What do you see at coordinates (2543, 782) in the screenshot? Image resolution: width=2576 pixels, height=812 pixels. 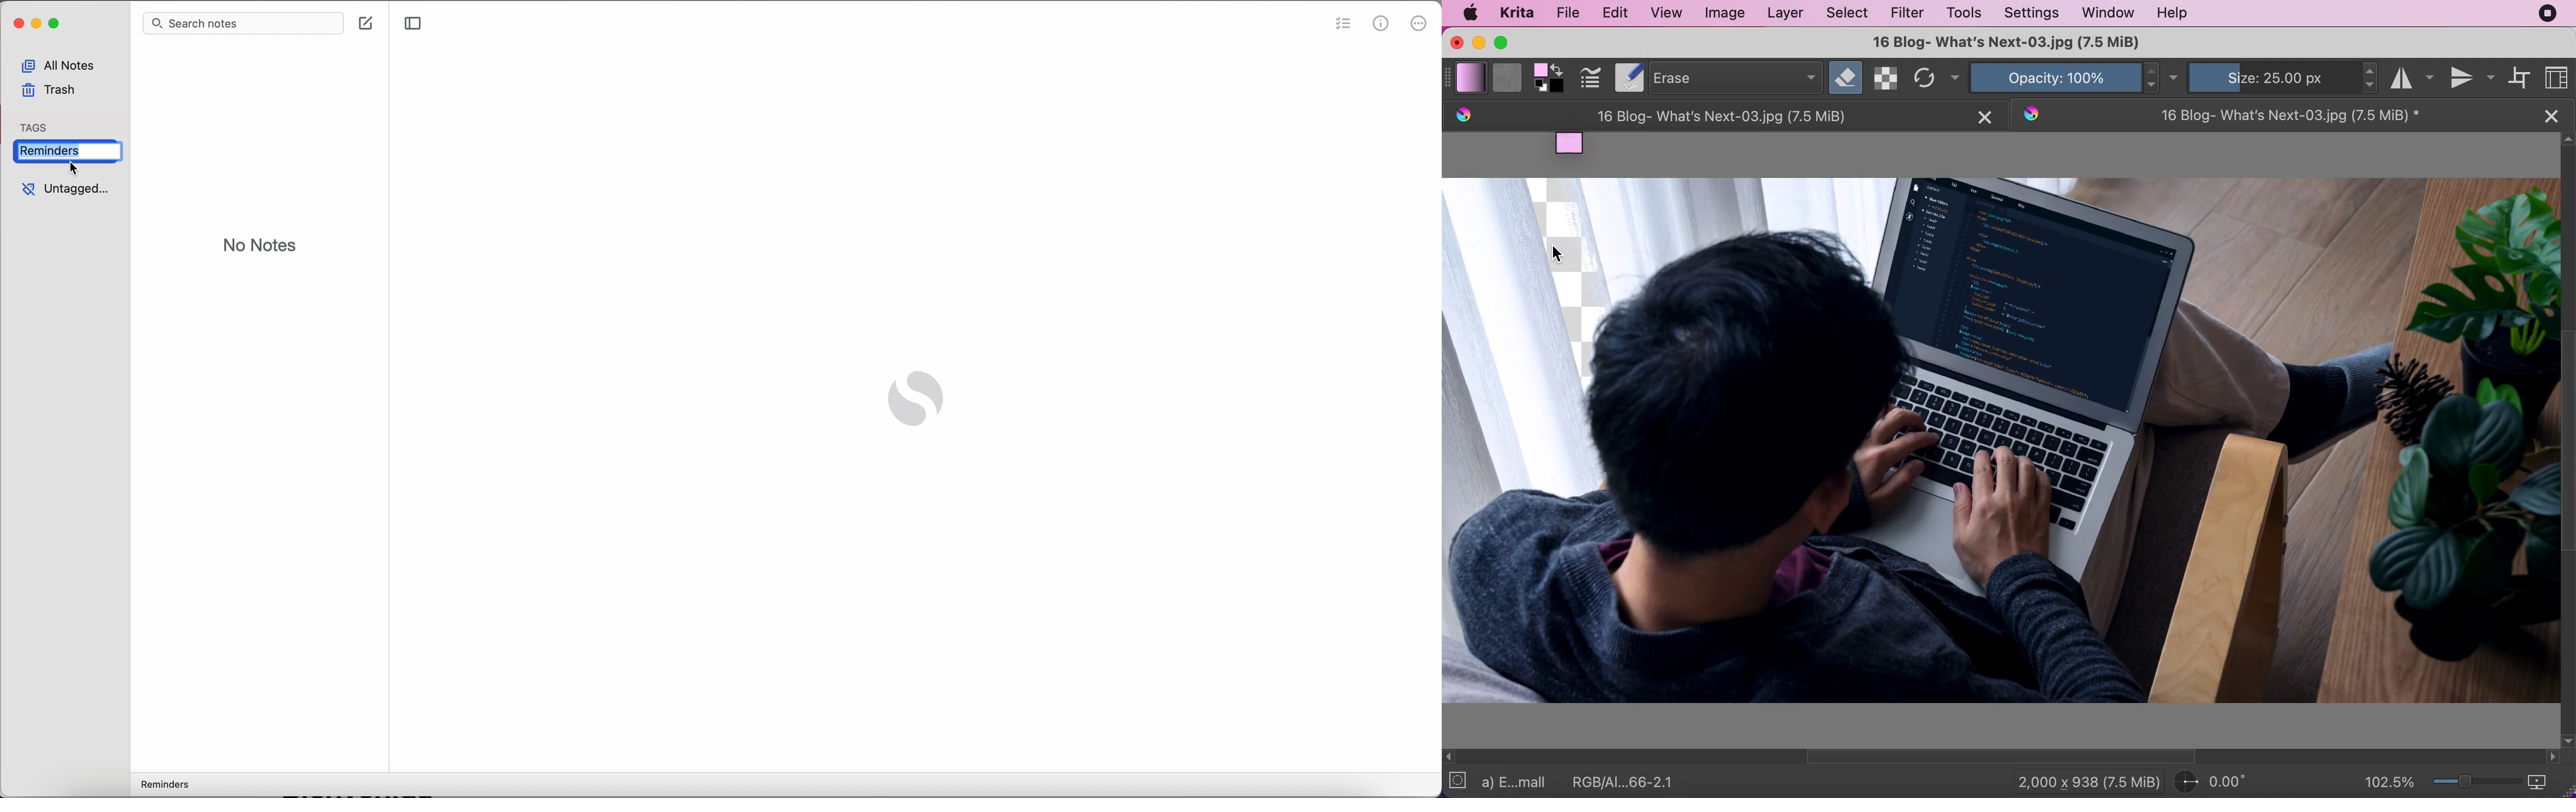 I see `map the displayed canvas size between pixel size or print size` at bounding box center [2543, 782].